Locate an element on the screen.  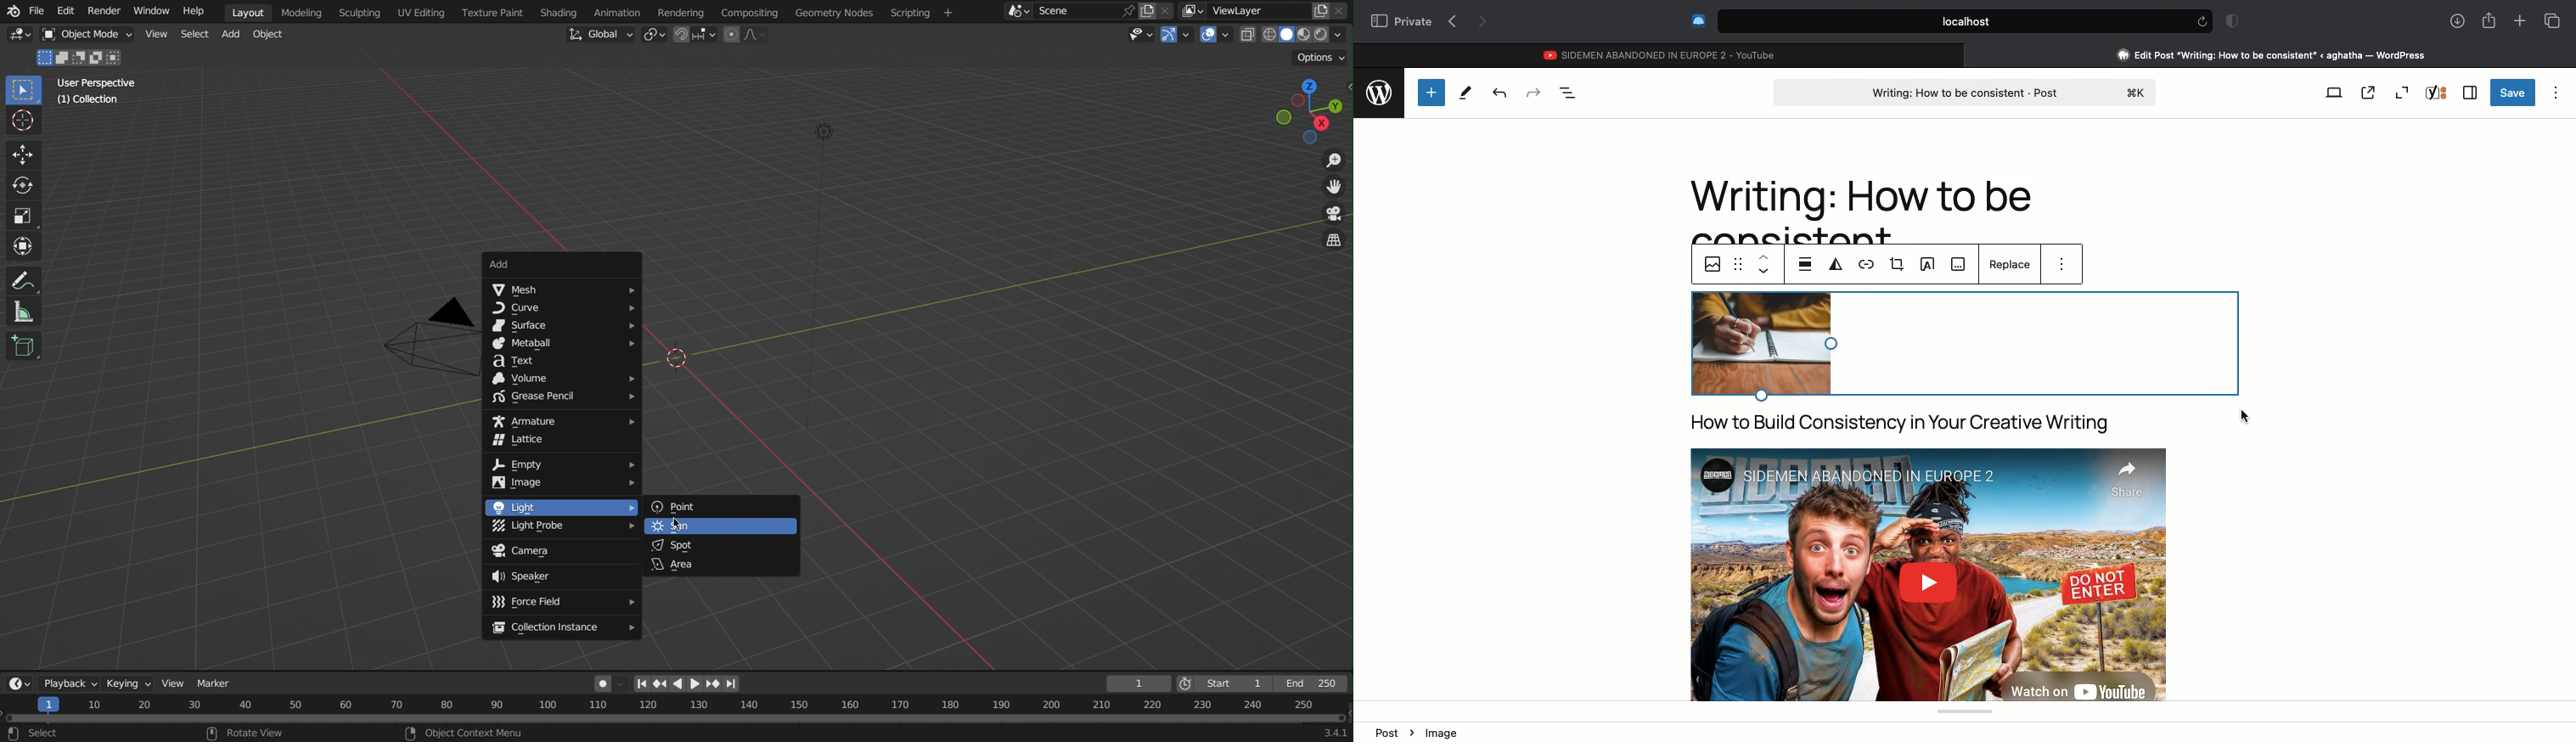
more options is located at coordinates (2064, 262).